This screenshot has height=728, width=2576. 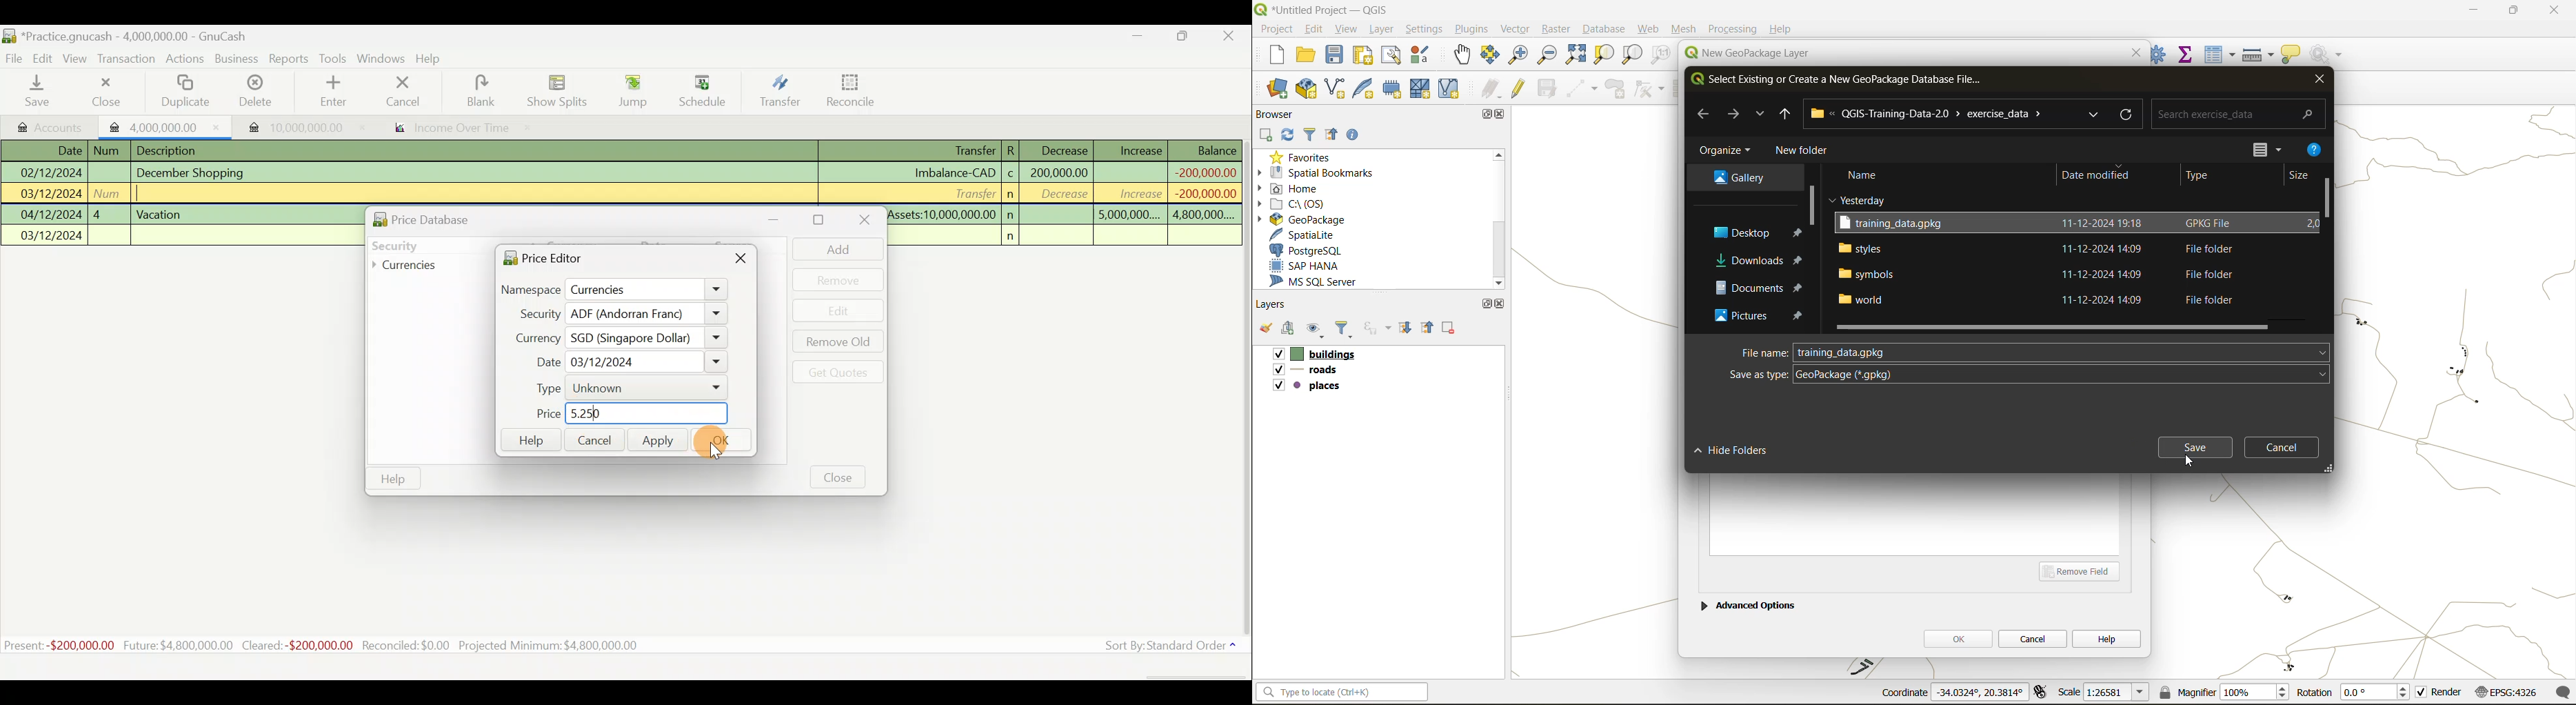 What do you see at coordinates (2211, 223) in the screenshot?
I see `GPKG File` at bounding box center [2211, 223].